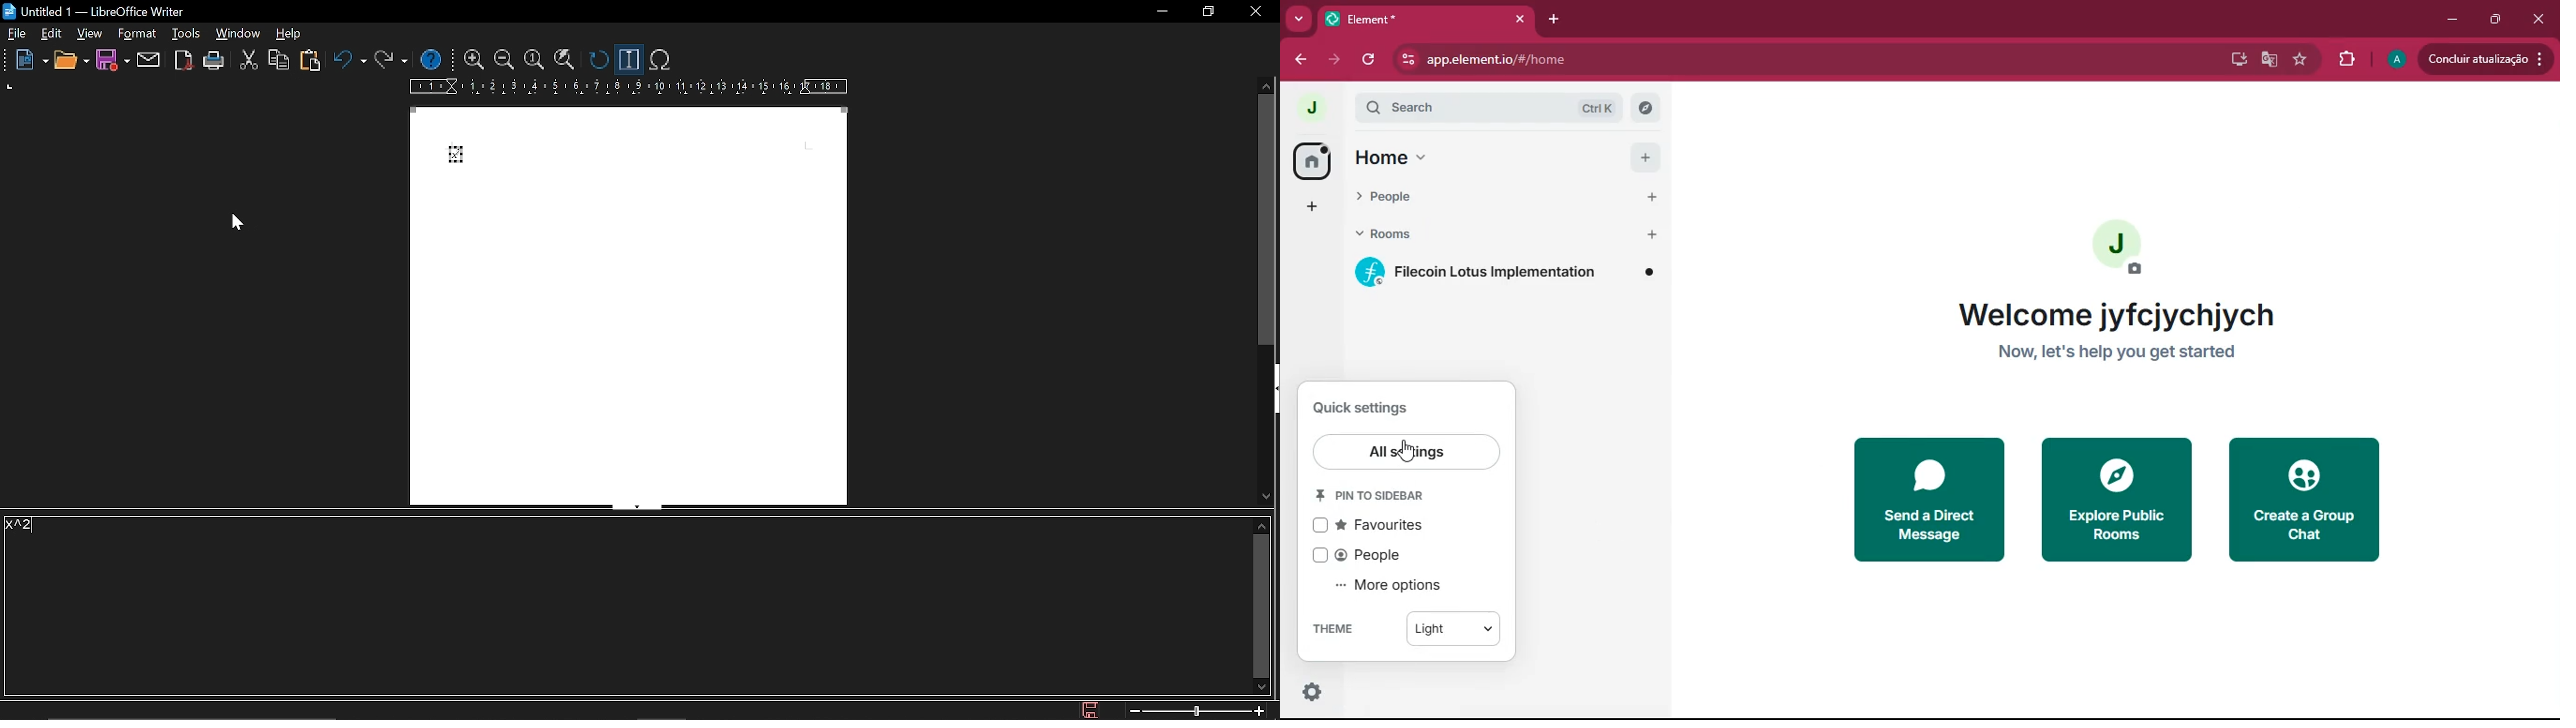 Image resolution: width=2576 pixels, height=728 pixels. What do you see at coordinates (51, 34) in the screenshot?
I see `edit` at bounding box center [51, 34].